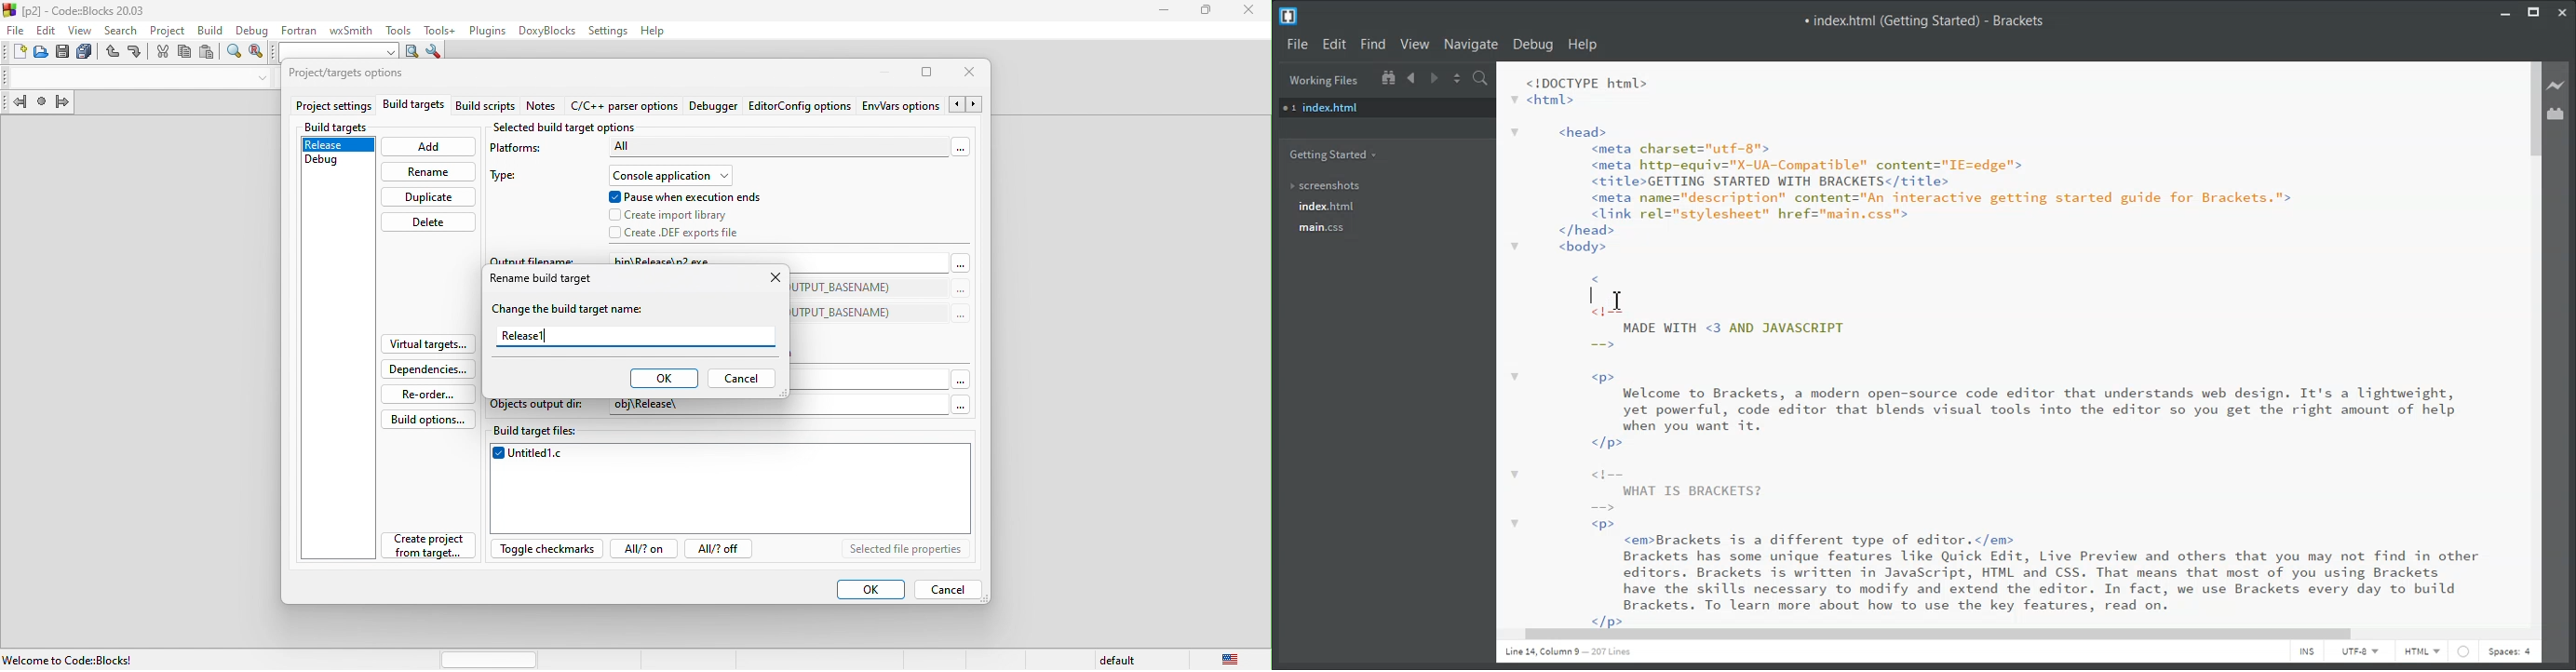  I want to click on settings, so click(608, 30).